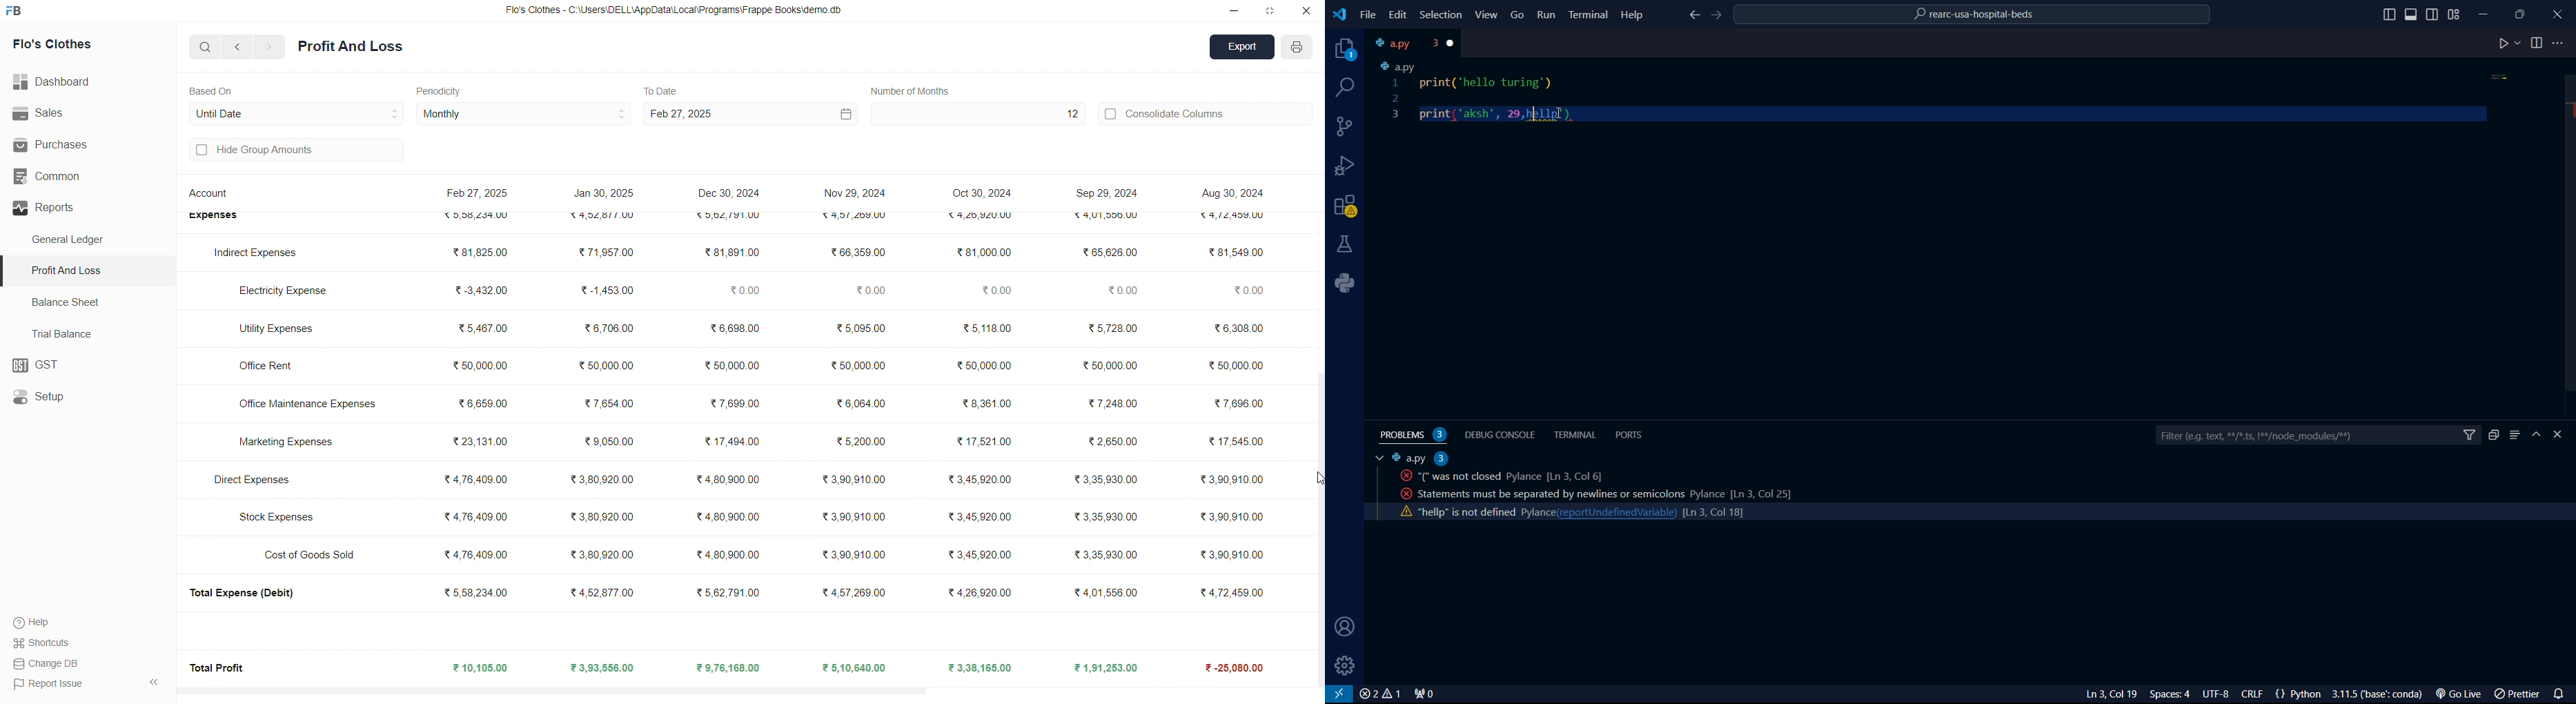  Describe the element at coordinates (730, 253) in the screenshot. I see `₹81,891.00` at that location.